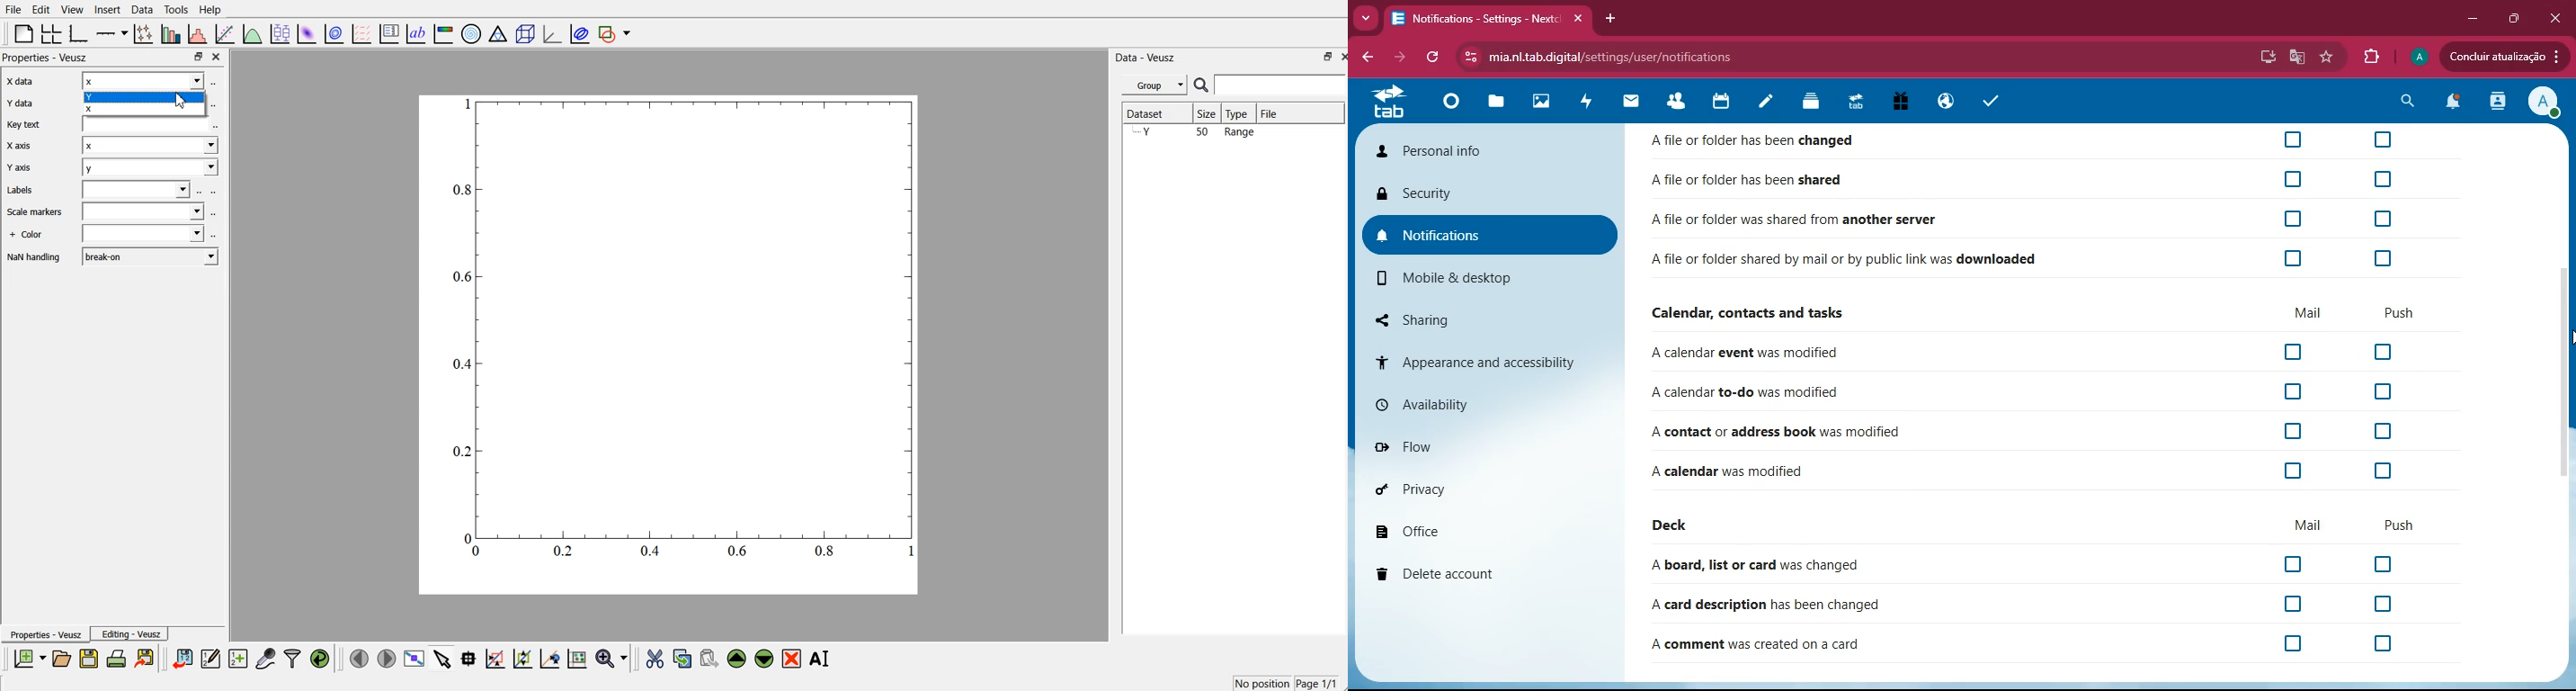 This screenshot has width=2576, height=700. What do you see at coordinates (217, 55) in the screenshot?
I see `close` at bounding box center [217, 55].